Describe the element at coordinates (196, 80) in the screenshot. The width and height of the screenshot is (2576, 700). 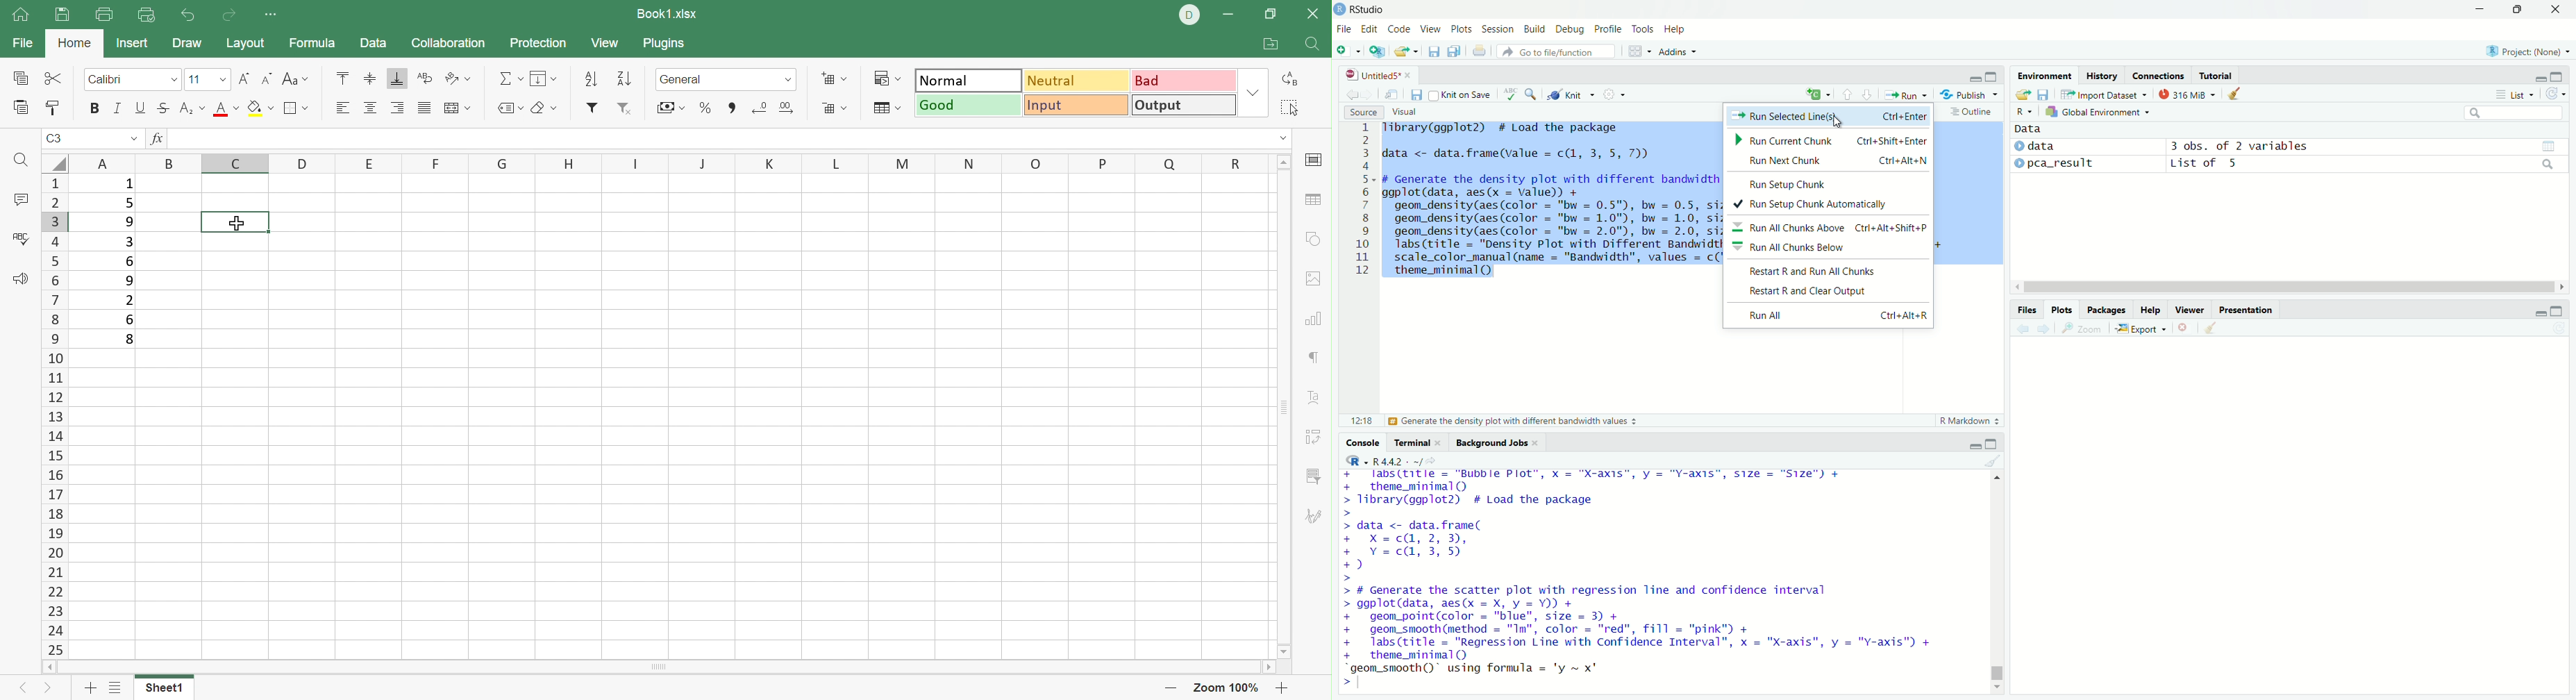
I see `11` at that location.